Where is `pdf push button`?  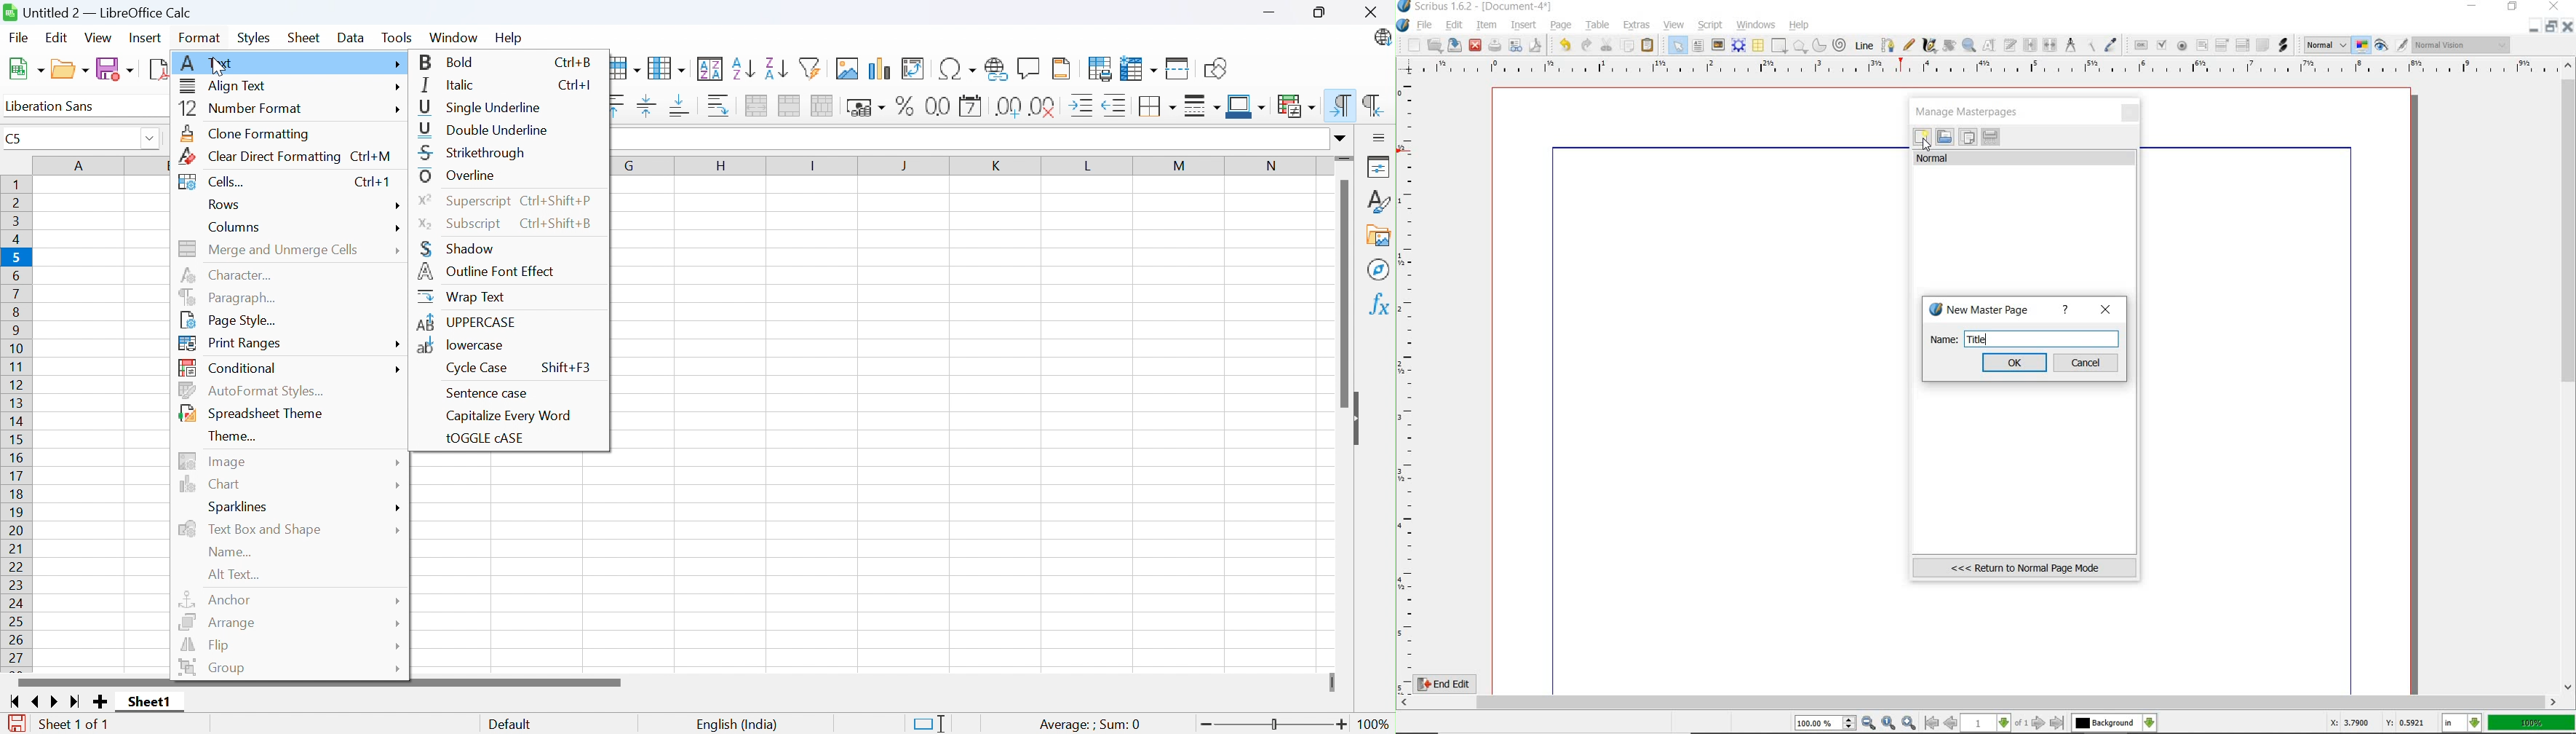 pdf push button is located at coordinates (2138, 44).